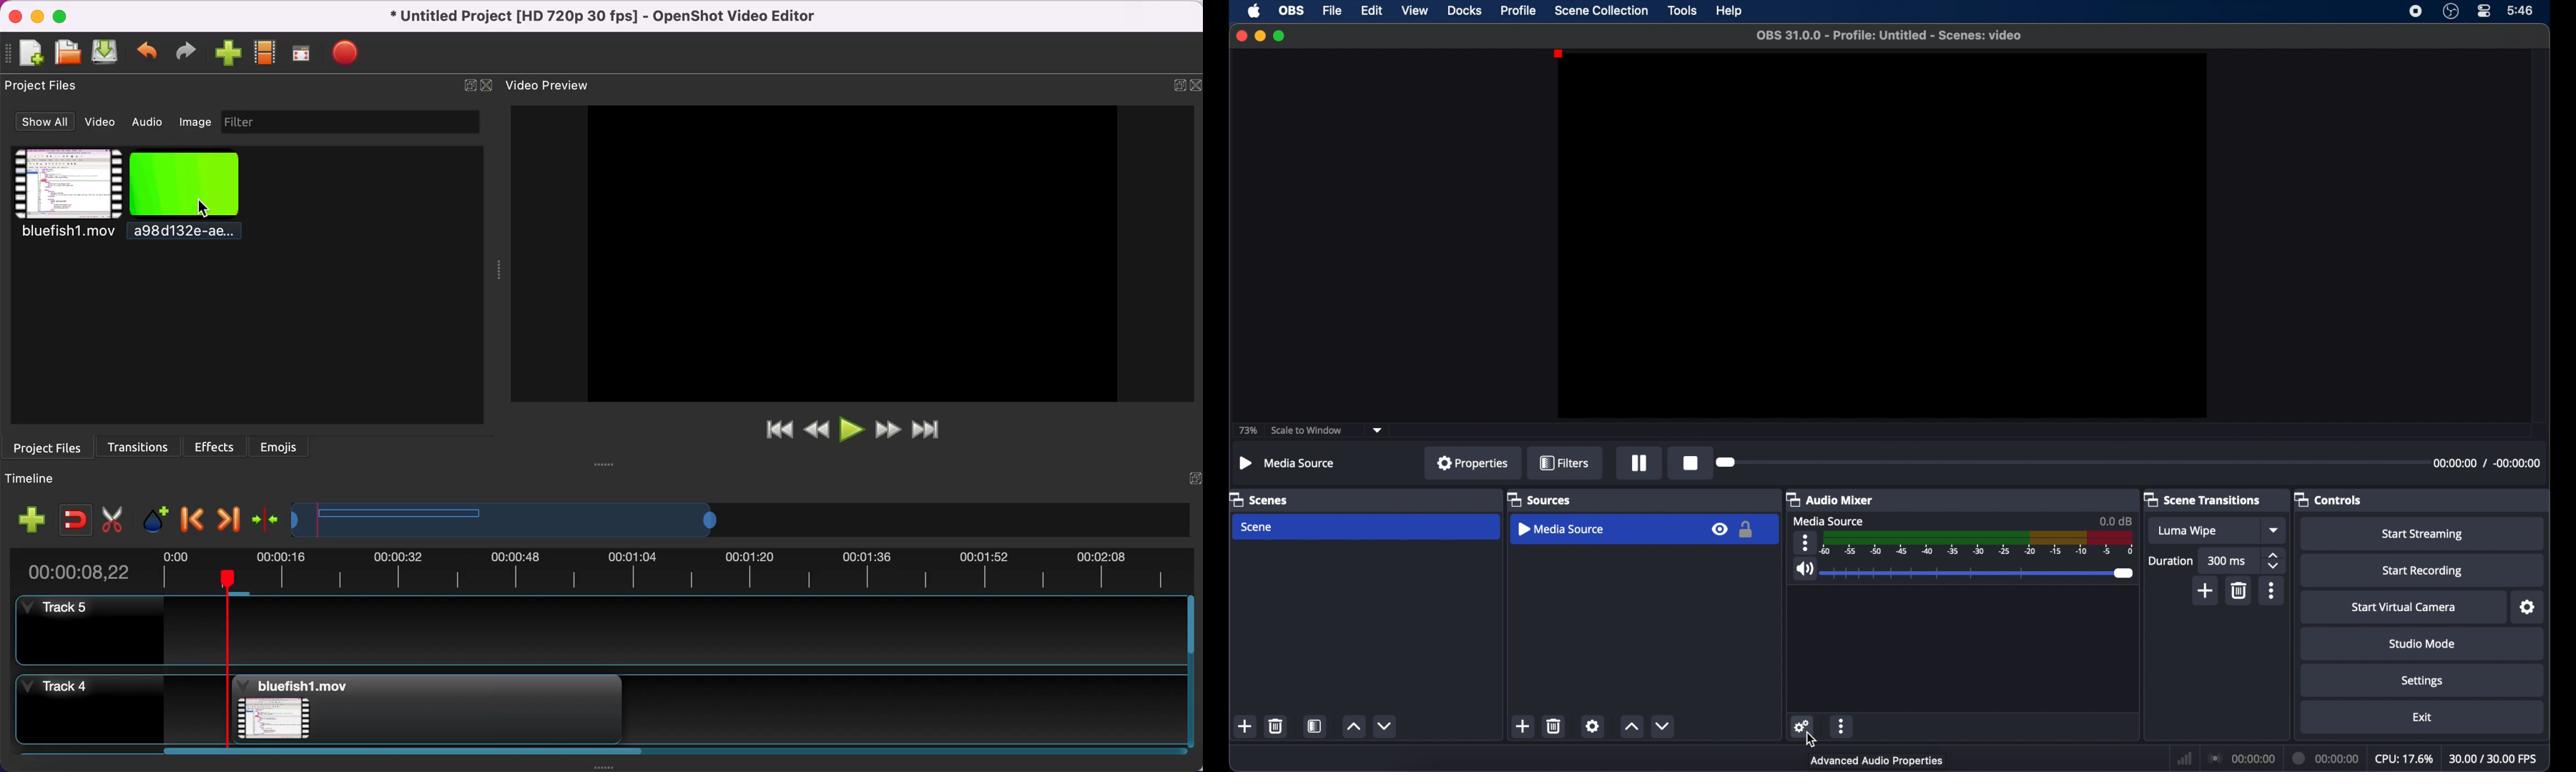 Image resolution: width=2576 pixels, height=784 pixels. What do you see at coordinates (1332, 11) in the screenshot?
I see `file` at bounding box center [1332, 11].